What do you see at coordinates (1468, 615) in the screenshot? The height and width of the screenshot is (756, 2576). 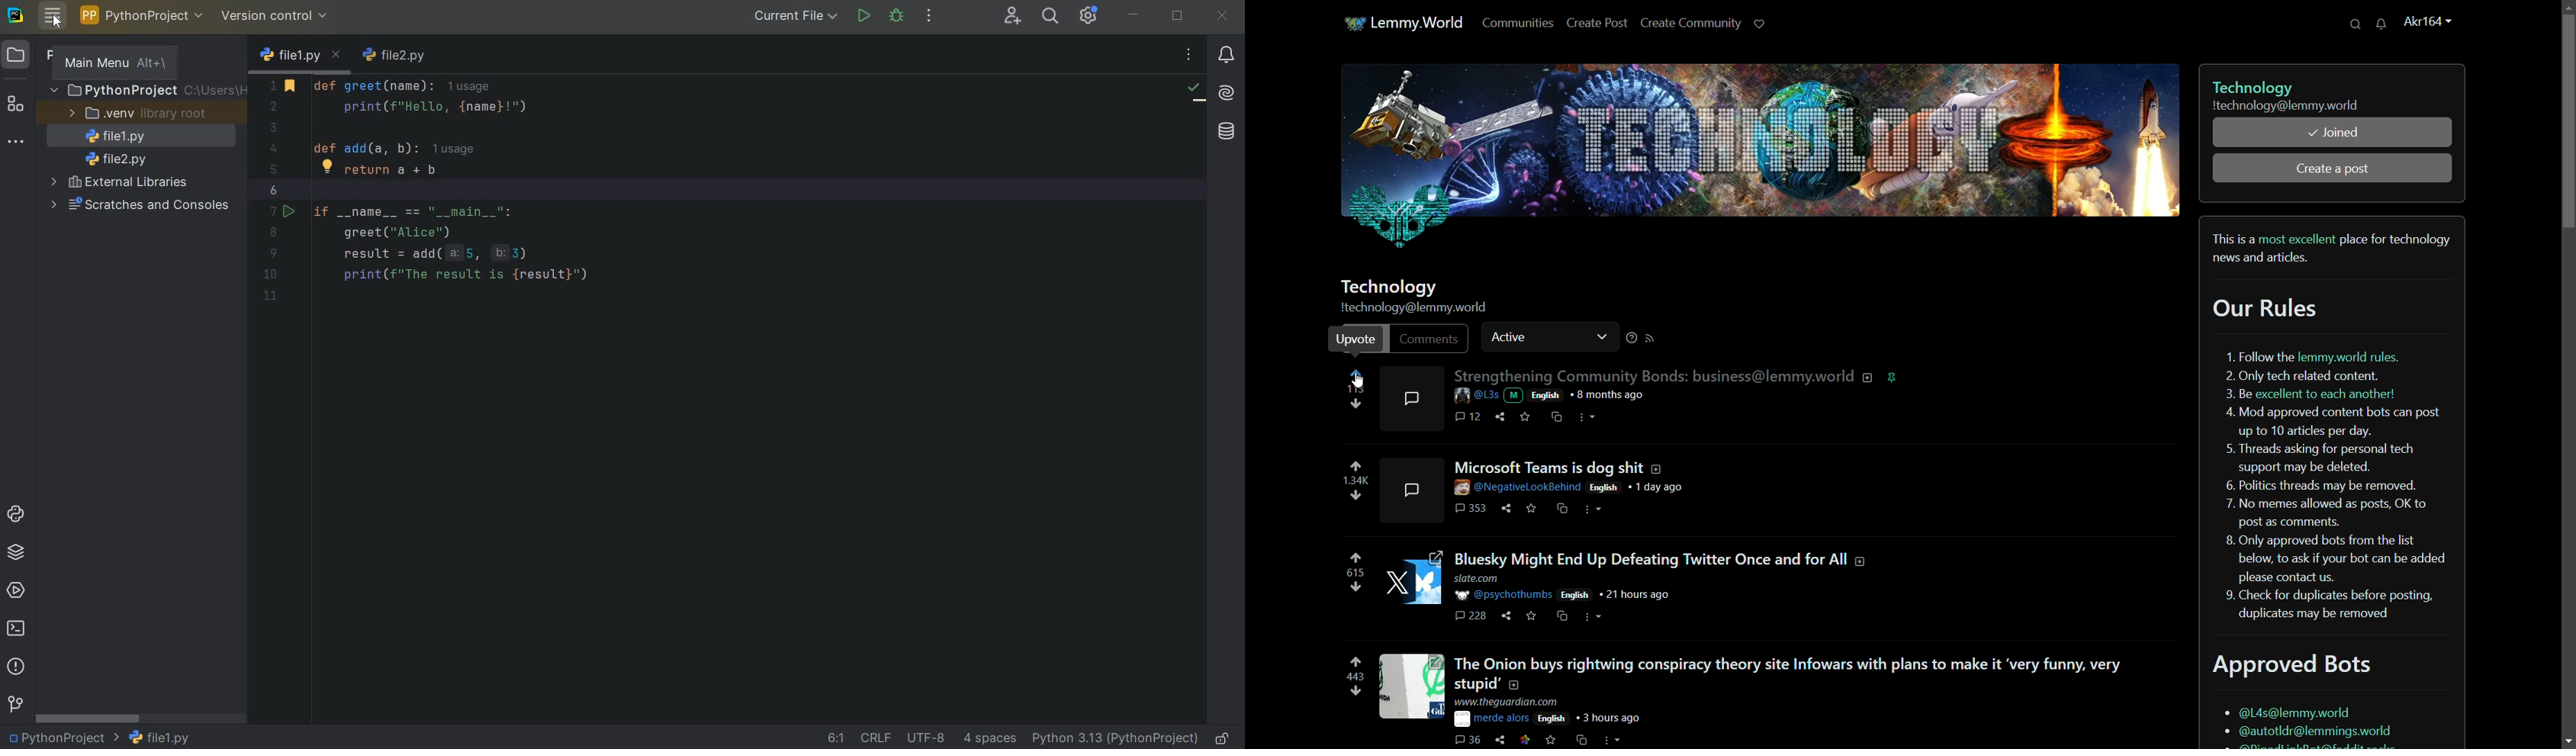 I see `comments` at bounding box center [1468, 615].